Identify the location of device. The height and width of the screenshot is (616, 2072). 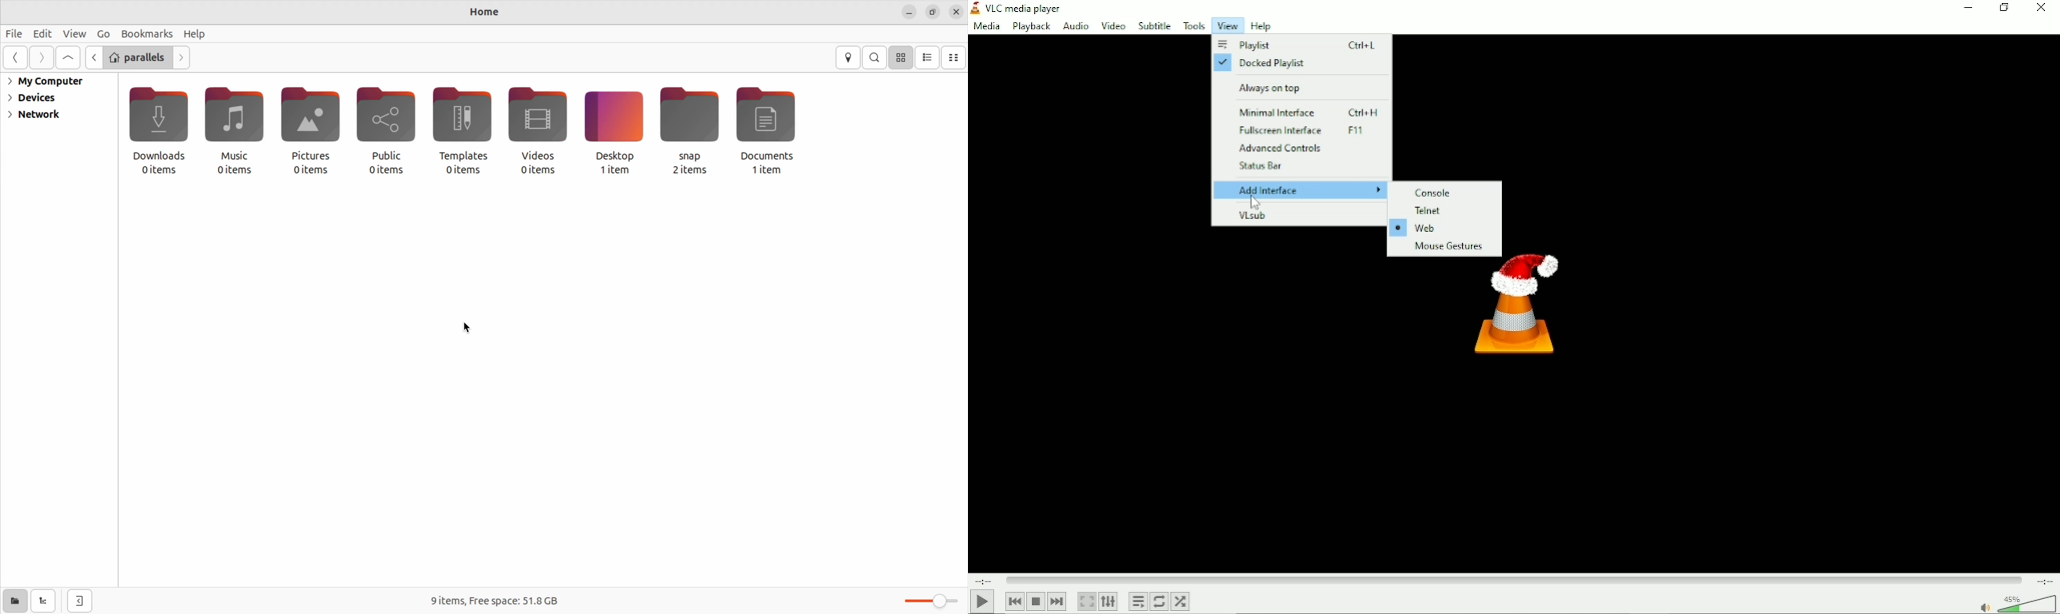
(47, 98).